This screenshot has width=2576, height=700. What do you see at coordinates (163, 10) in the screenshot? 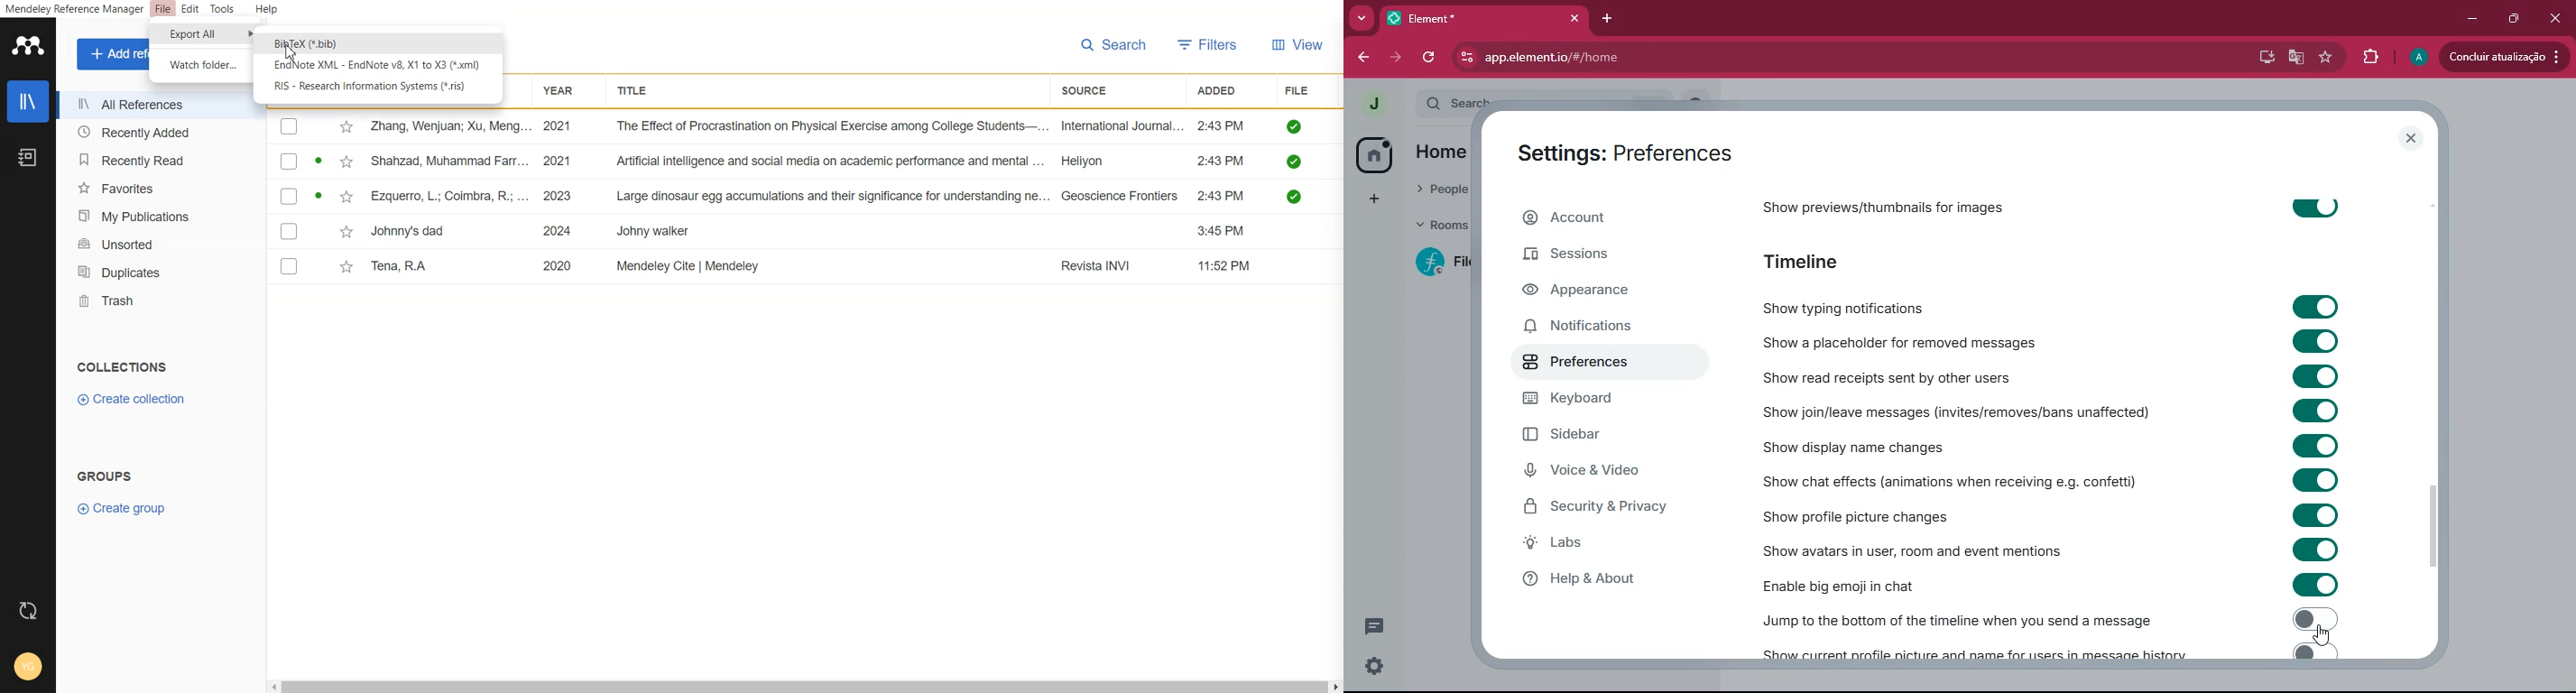
I see `File` at bounding box center [163, 10].